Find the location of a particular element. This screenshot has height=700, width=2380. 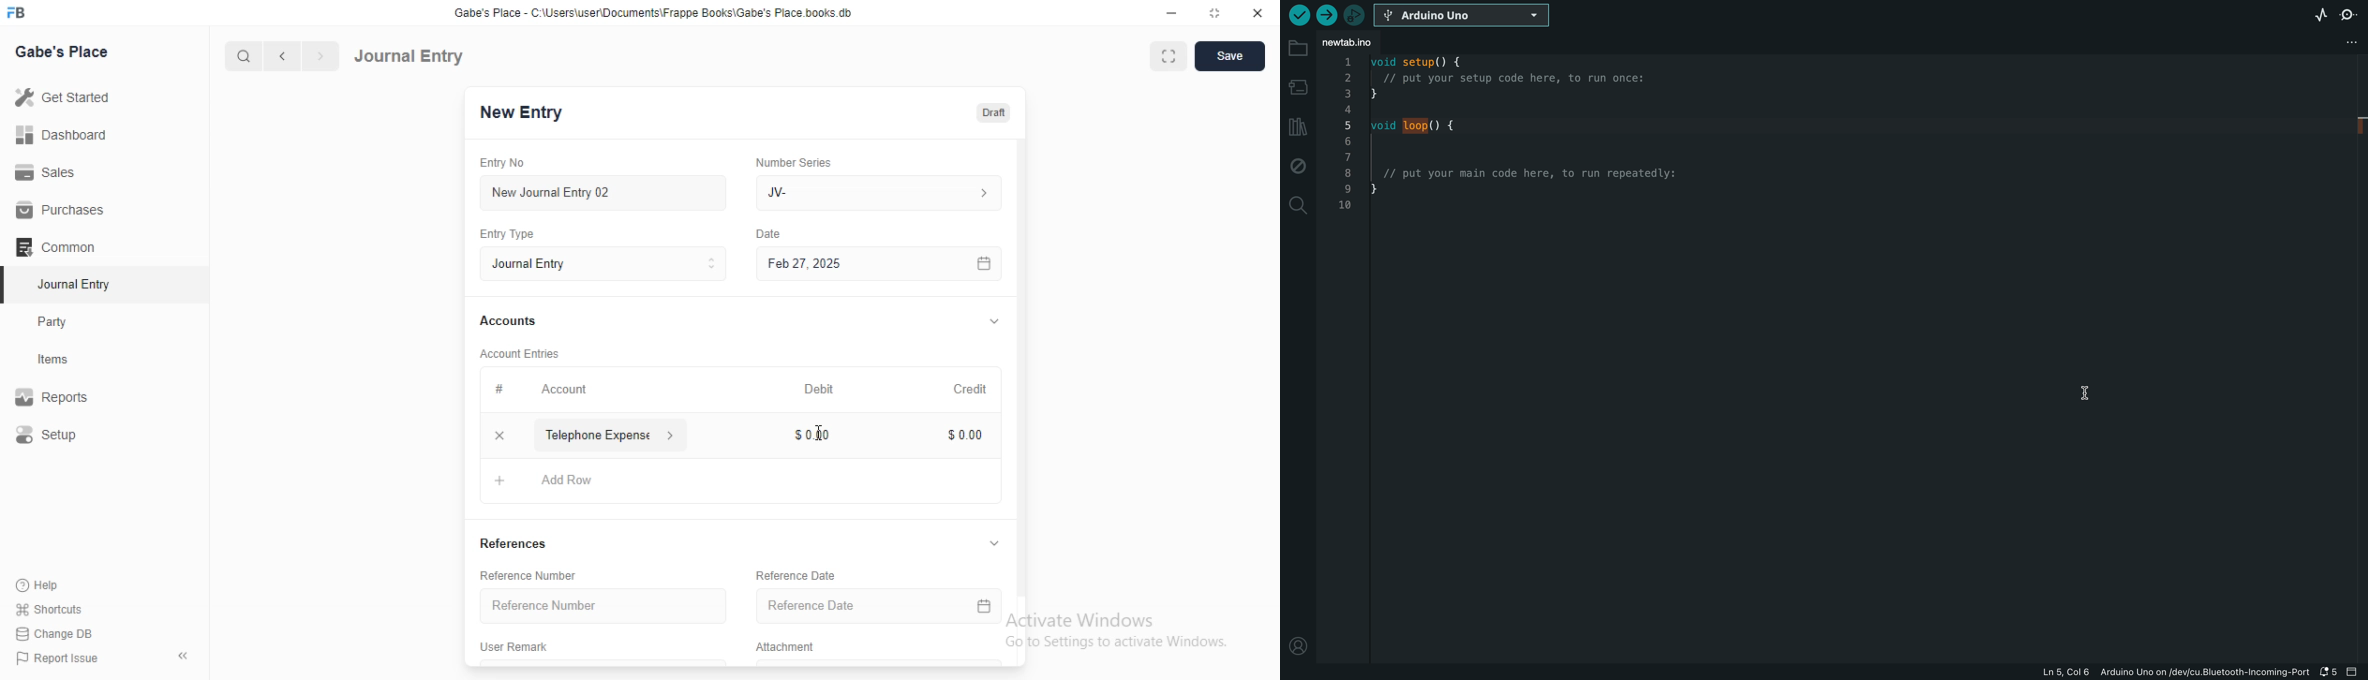

‘User Remark is located at coordinates (515, 645).